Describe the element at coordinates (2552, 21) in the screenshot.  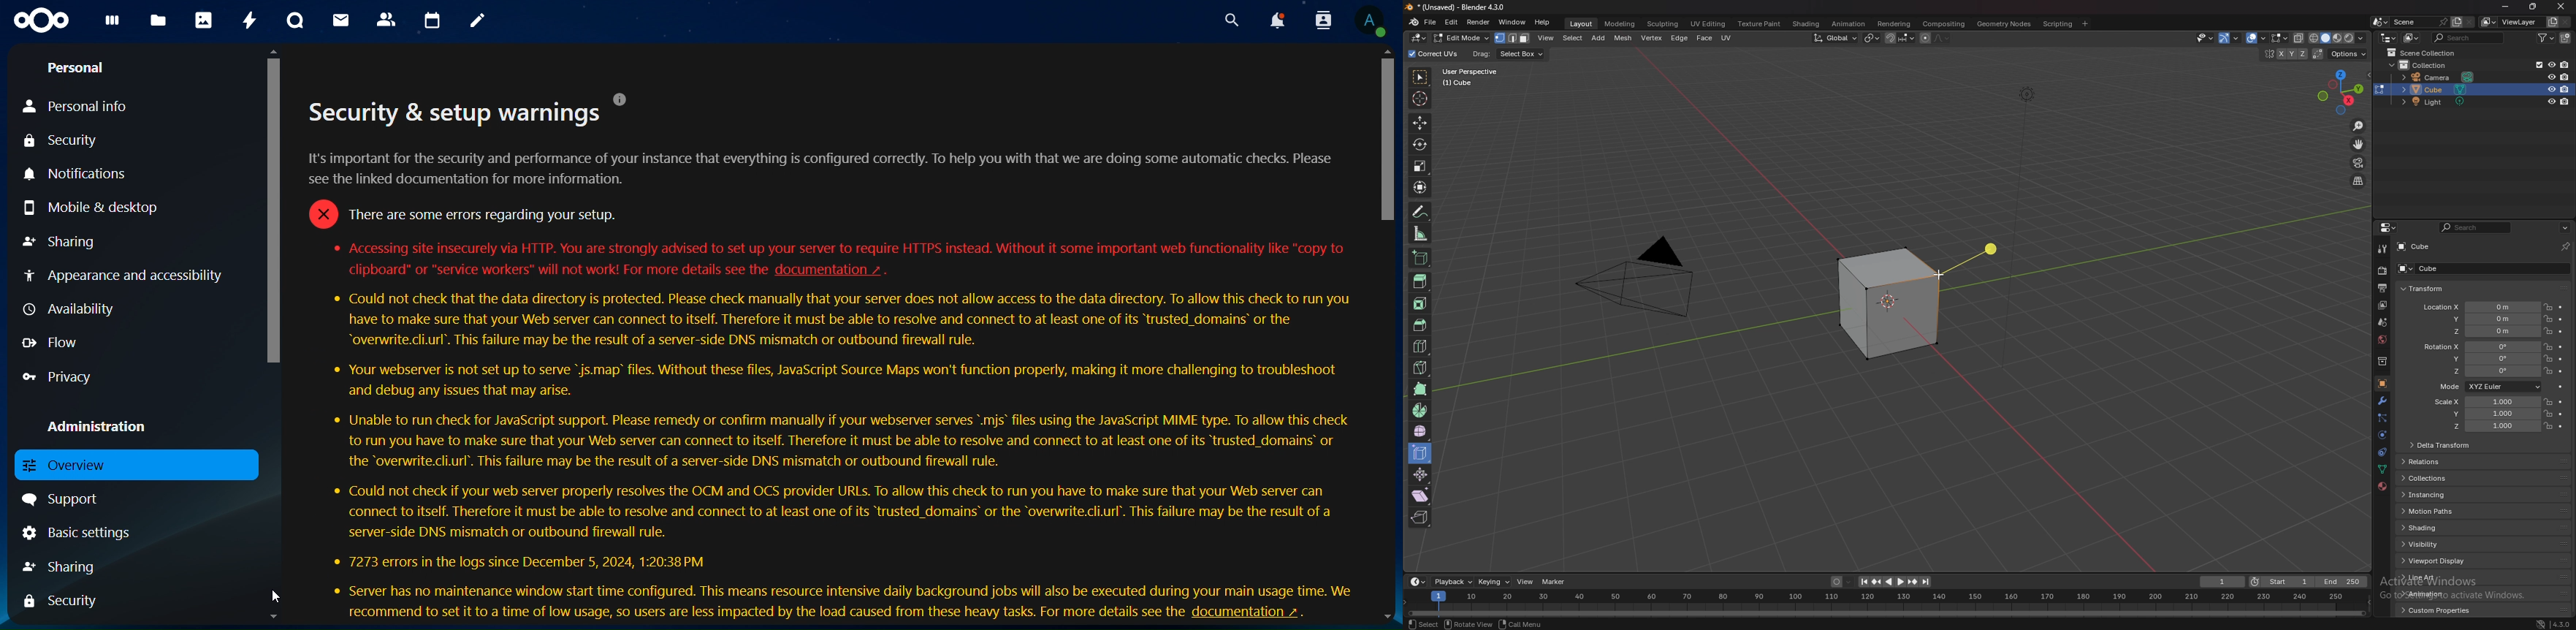
I see `add view layer` at that location.